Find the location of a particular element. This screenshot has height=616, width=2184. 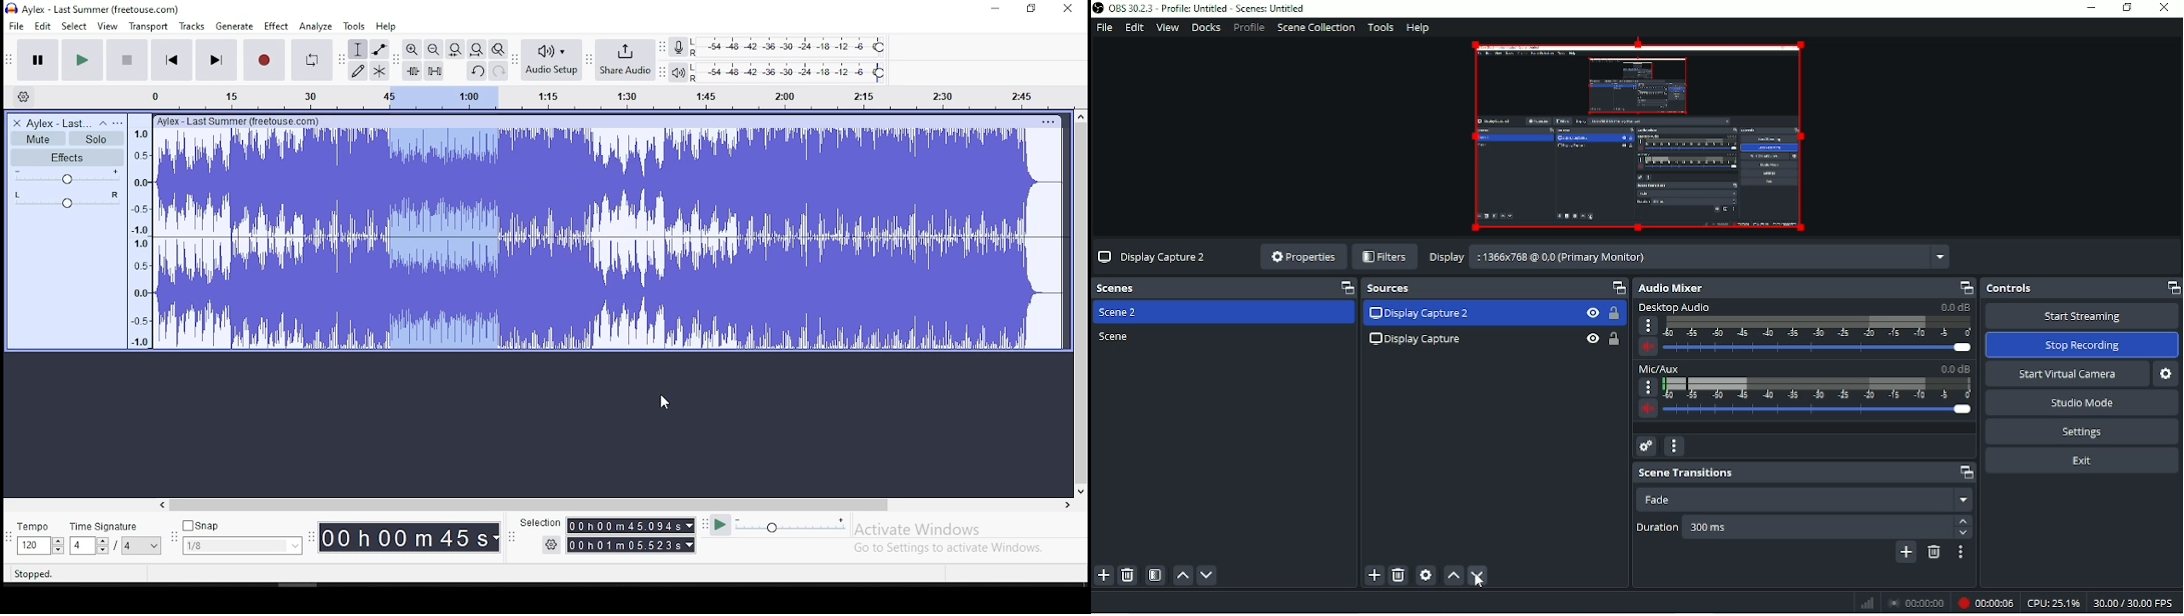

Selection is located at coordinates (535, 521).